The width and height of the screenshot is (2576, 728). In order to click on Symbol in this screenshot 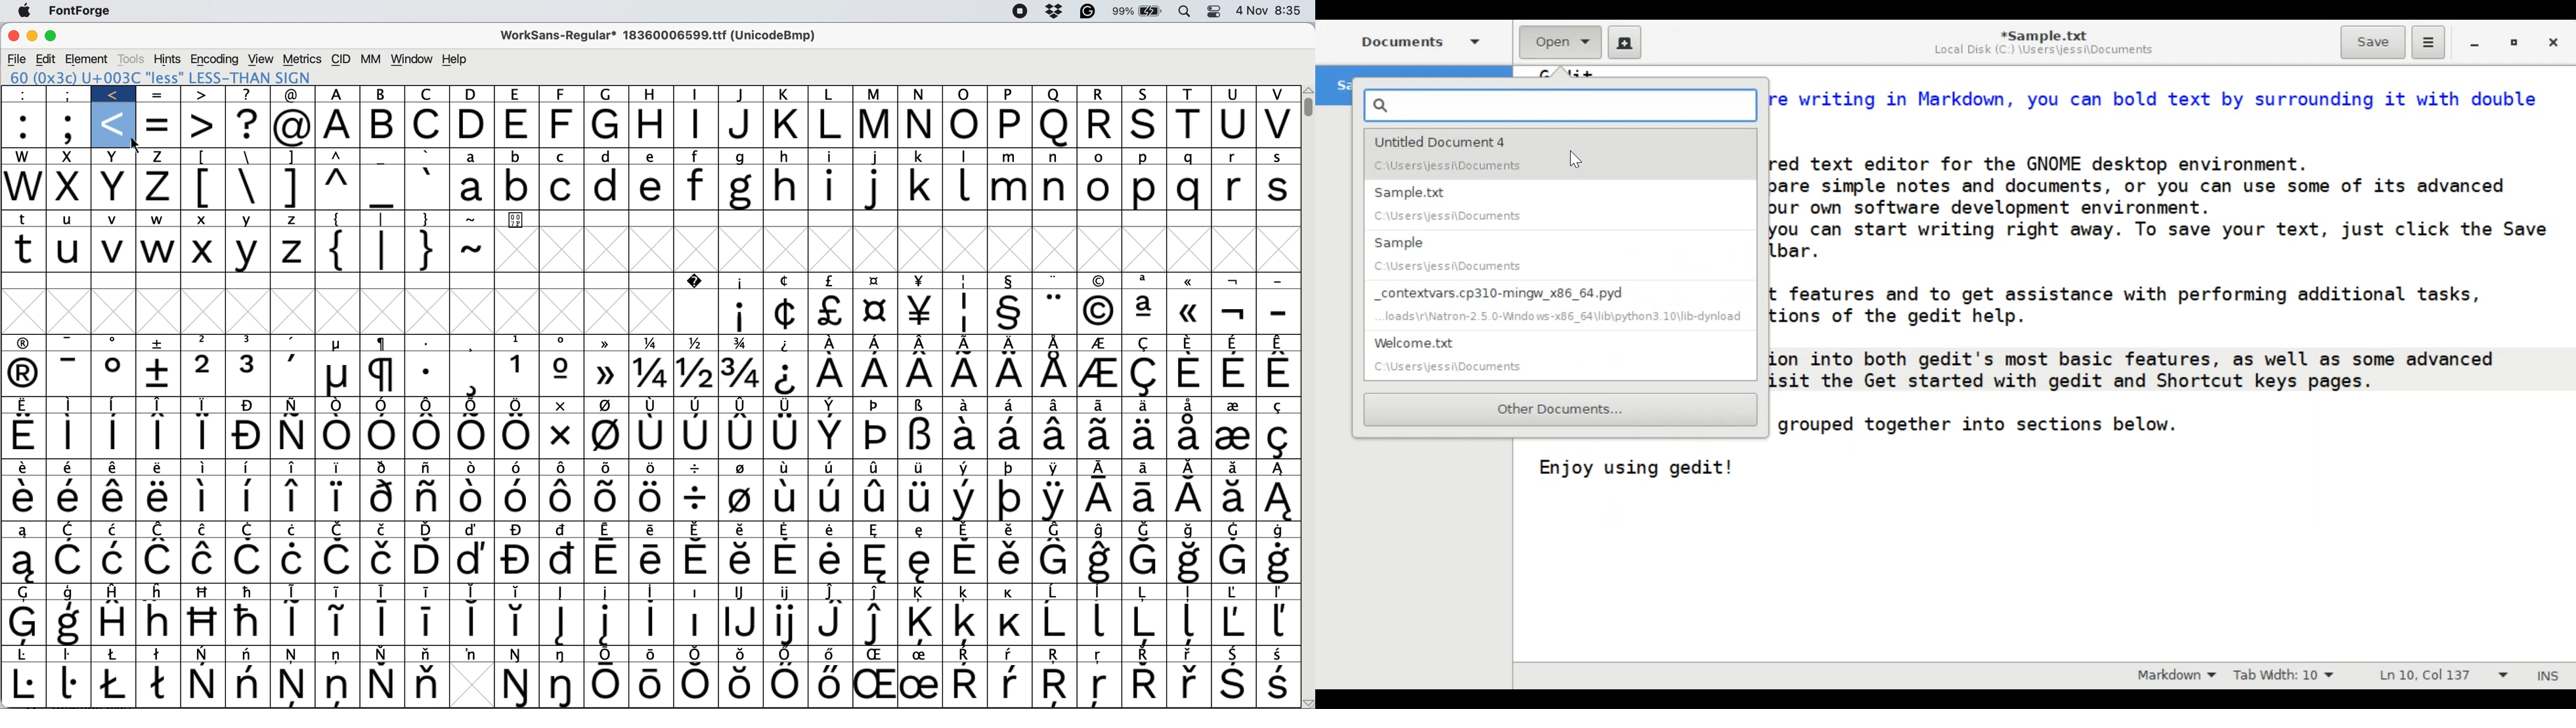, I will do `click(1011, 653)`.